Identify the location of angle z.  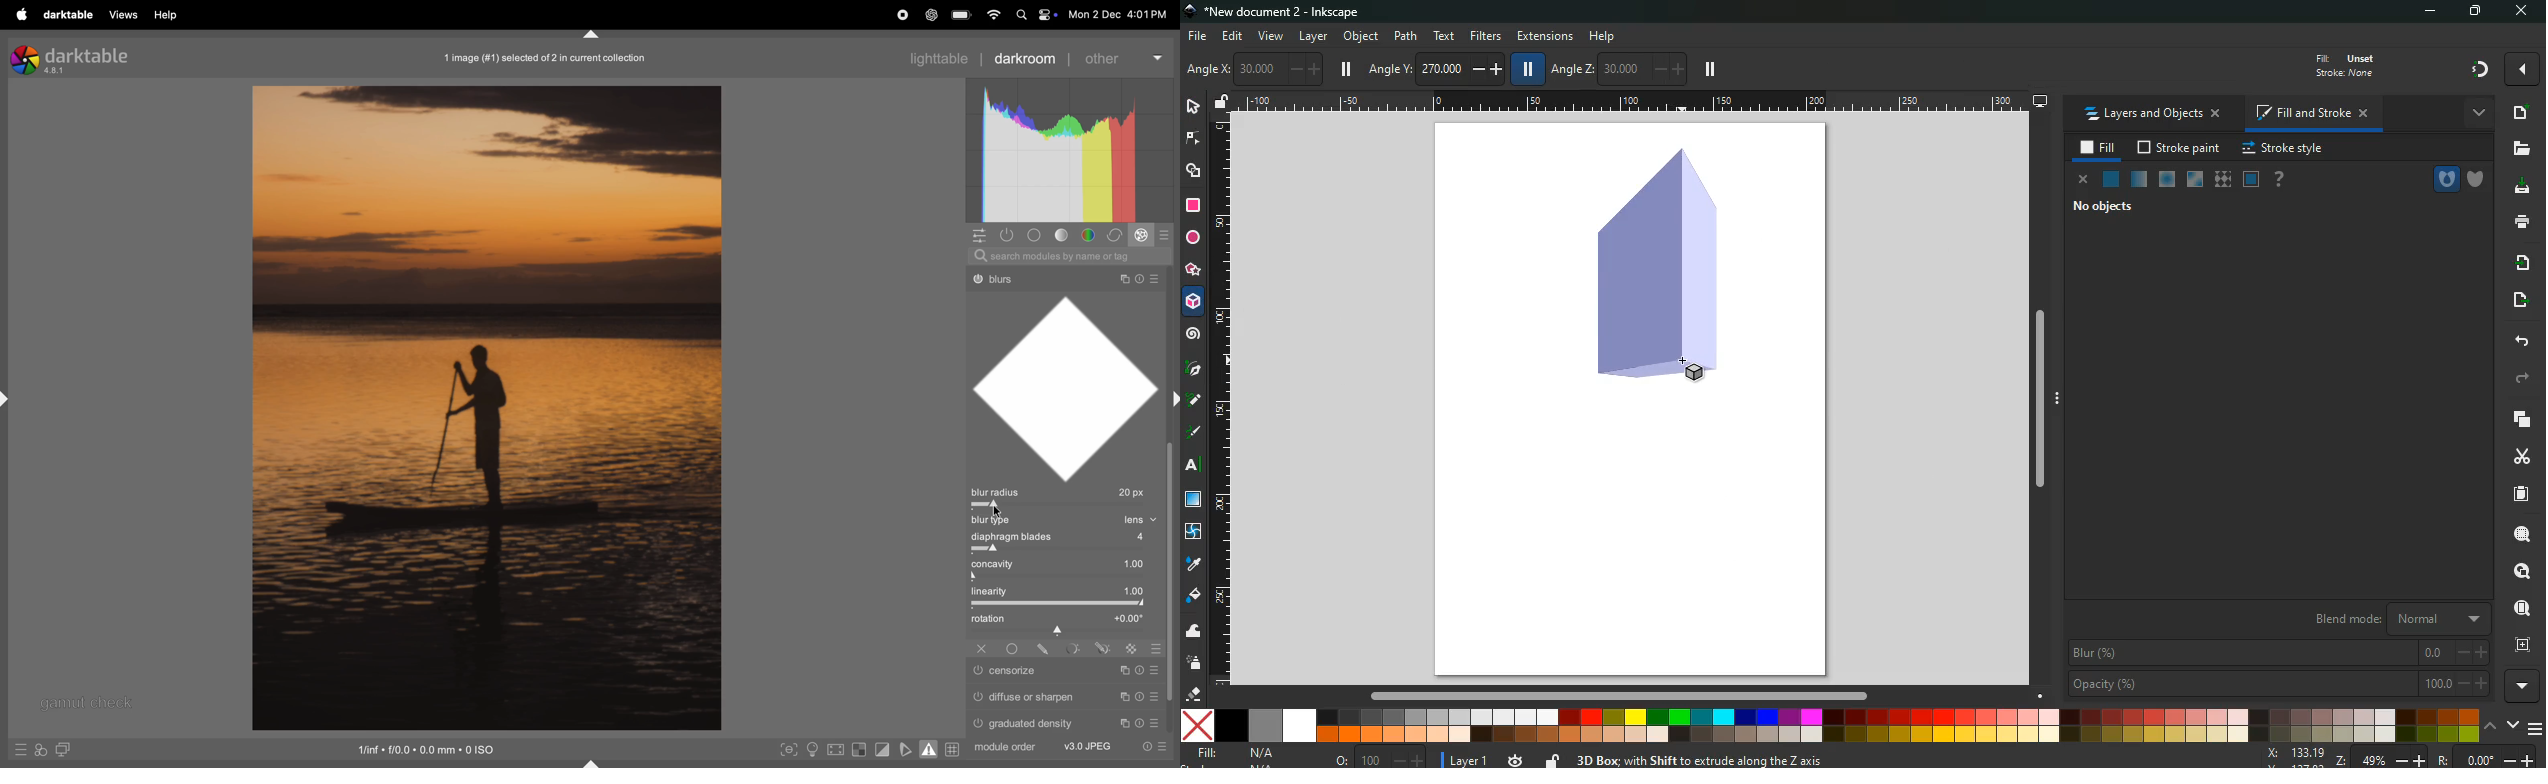
(1617, 67).